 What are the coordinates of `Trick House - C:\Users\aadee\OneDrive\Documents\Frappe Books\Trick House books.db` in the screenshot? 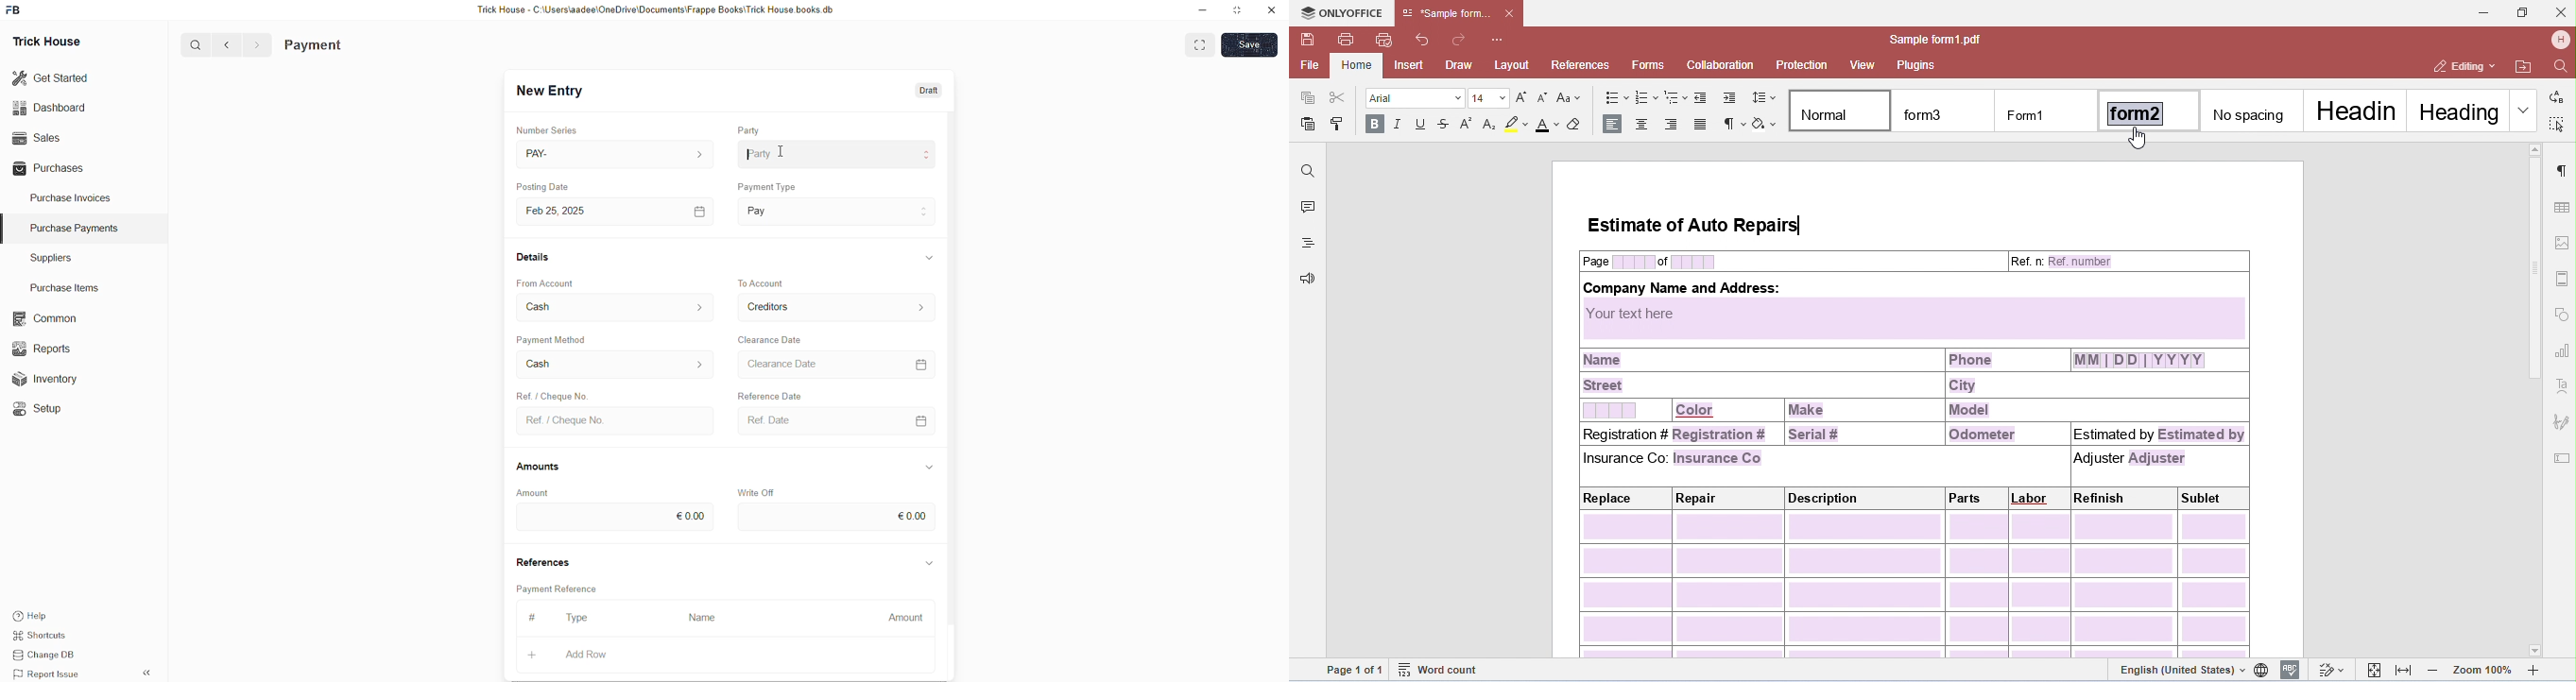 It's located at (658, 10).